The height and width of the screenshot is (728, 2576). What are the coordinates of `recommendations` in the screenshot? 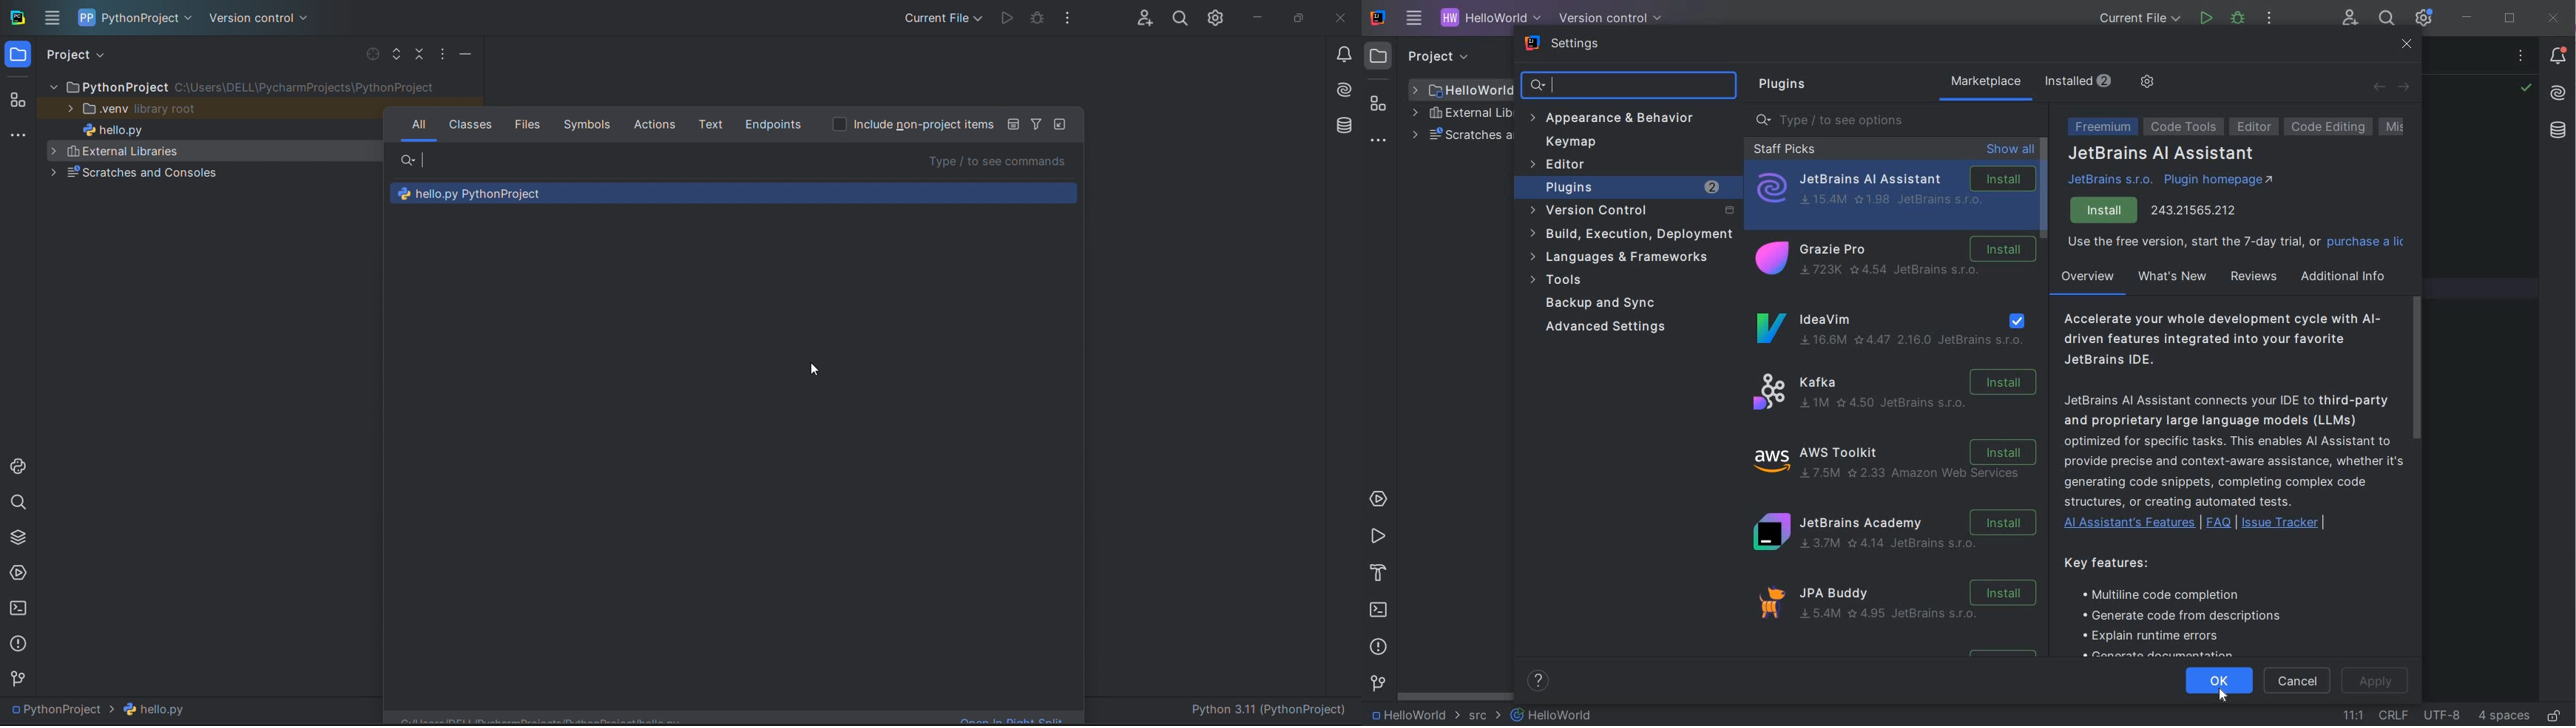 It's located at (732, 194).